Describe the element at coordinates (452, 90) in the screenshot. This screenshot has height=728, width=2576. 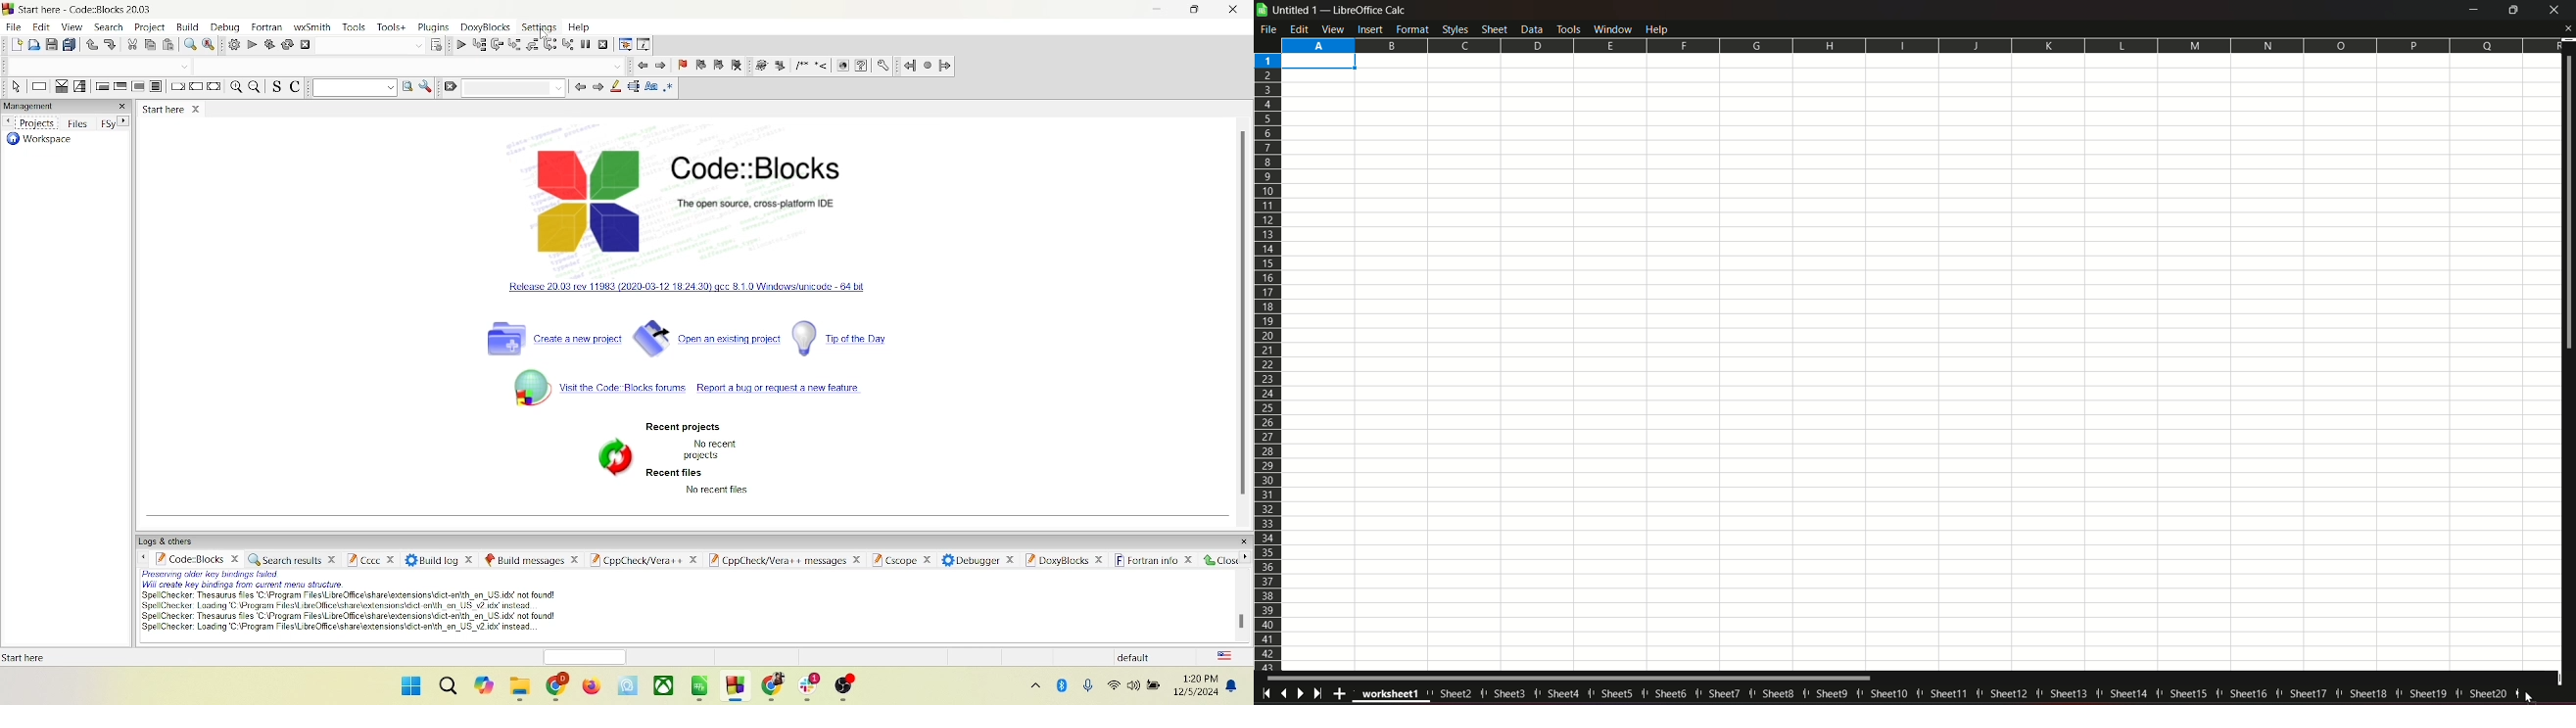
I see `clear` at that location.